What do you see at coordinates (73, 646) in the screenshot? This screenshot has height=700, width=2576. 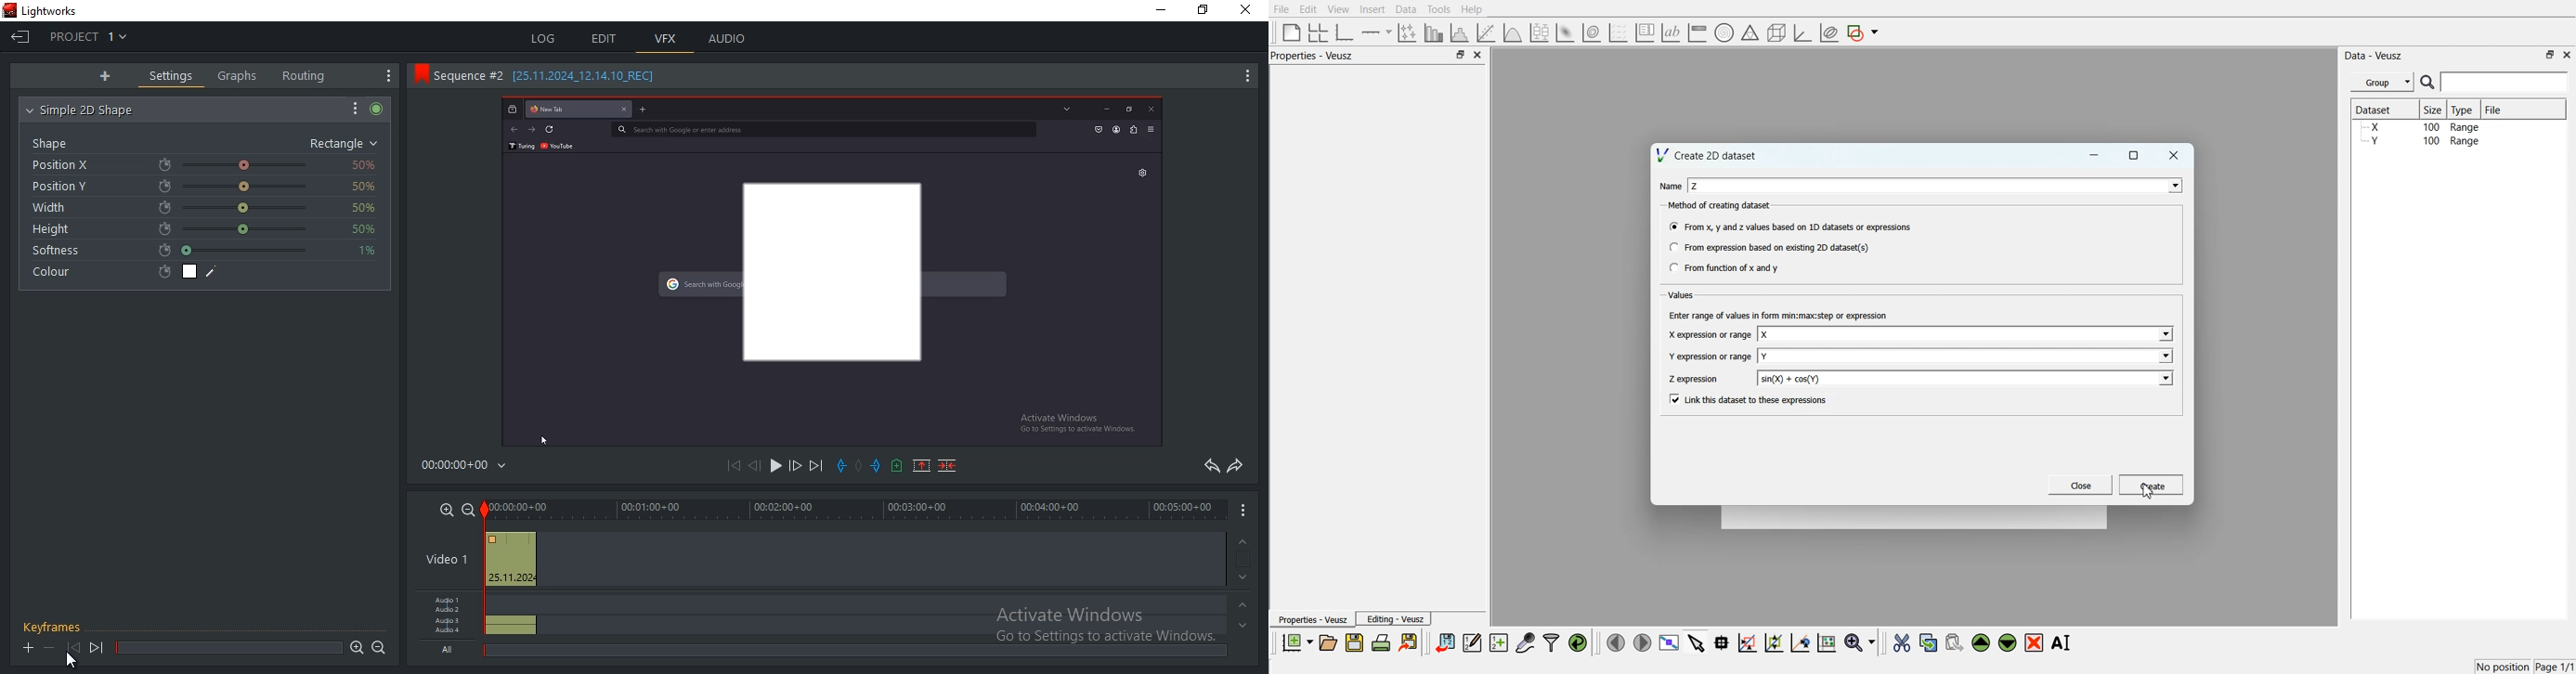 I see `previous` at bounding box center [73, 646].